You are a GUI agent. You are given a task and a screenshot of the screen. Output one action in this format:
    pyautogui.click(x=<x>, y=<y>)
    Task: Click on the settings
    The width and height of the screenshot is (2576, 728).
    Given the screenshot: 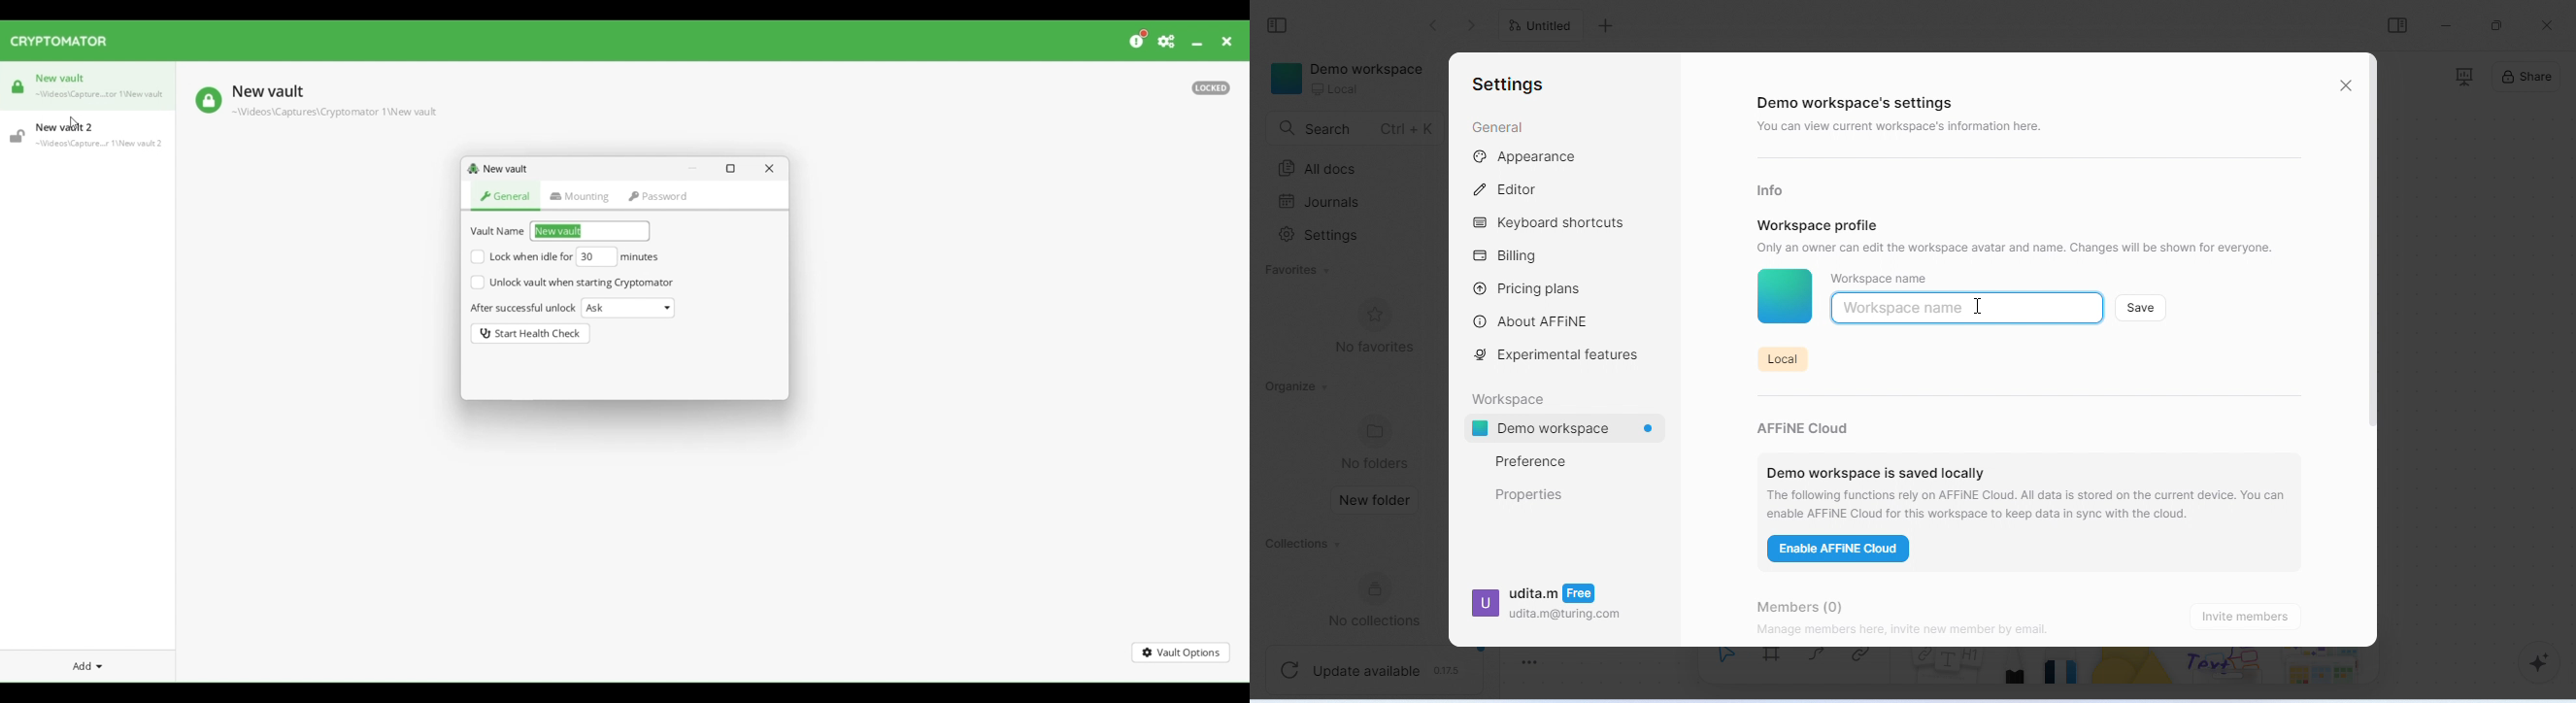 What is the action you would take?
    pyautogui.click(x=1322, y=237)
    